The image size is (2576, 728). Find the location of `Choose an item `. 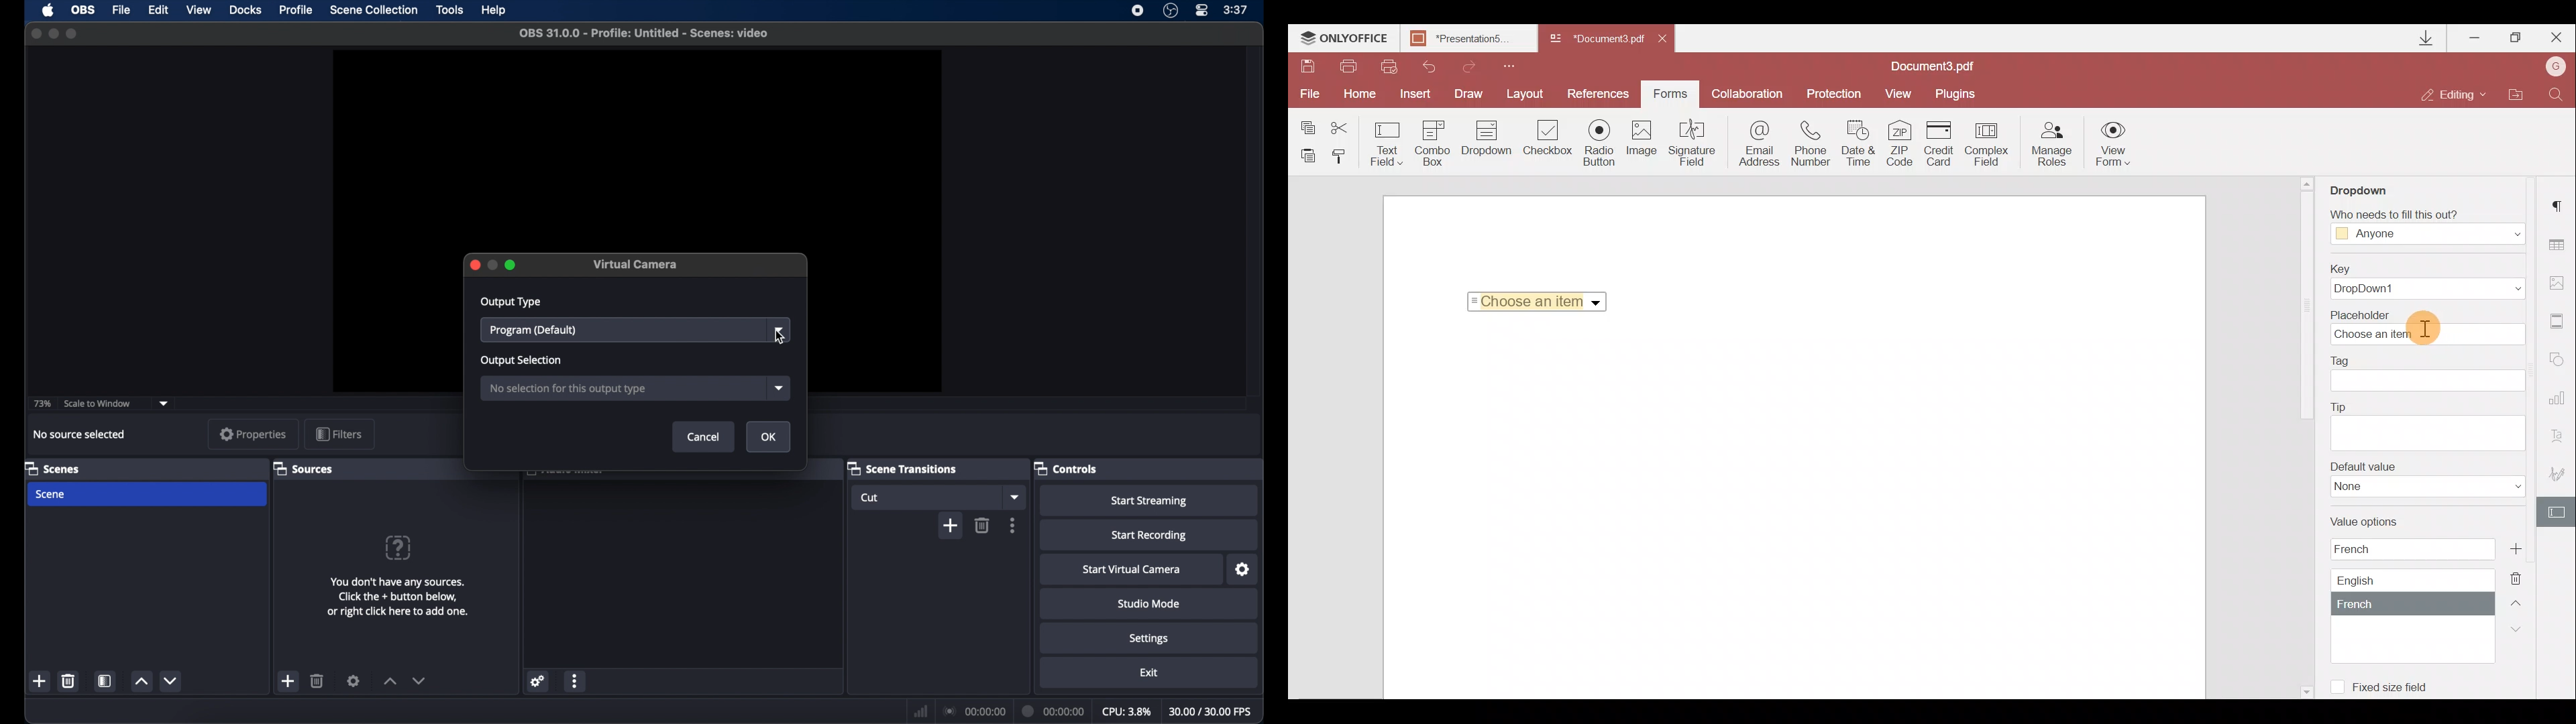

Choose an item  is located at coordinates (1542, 299).